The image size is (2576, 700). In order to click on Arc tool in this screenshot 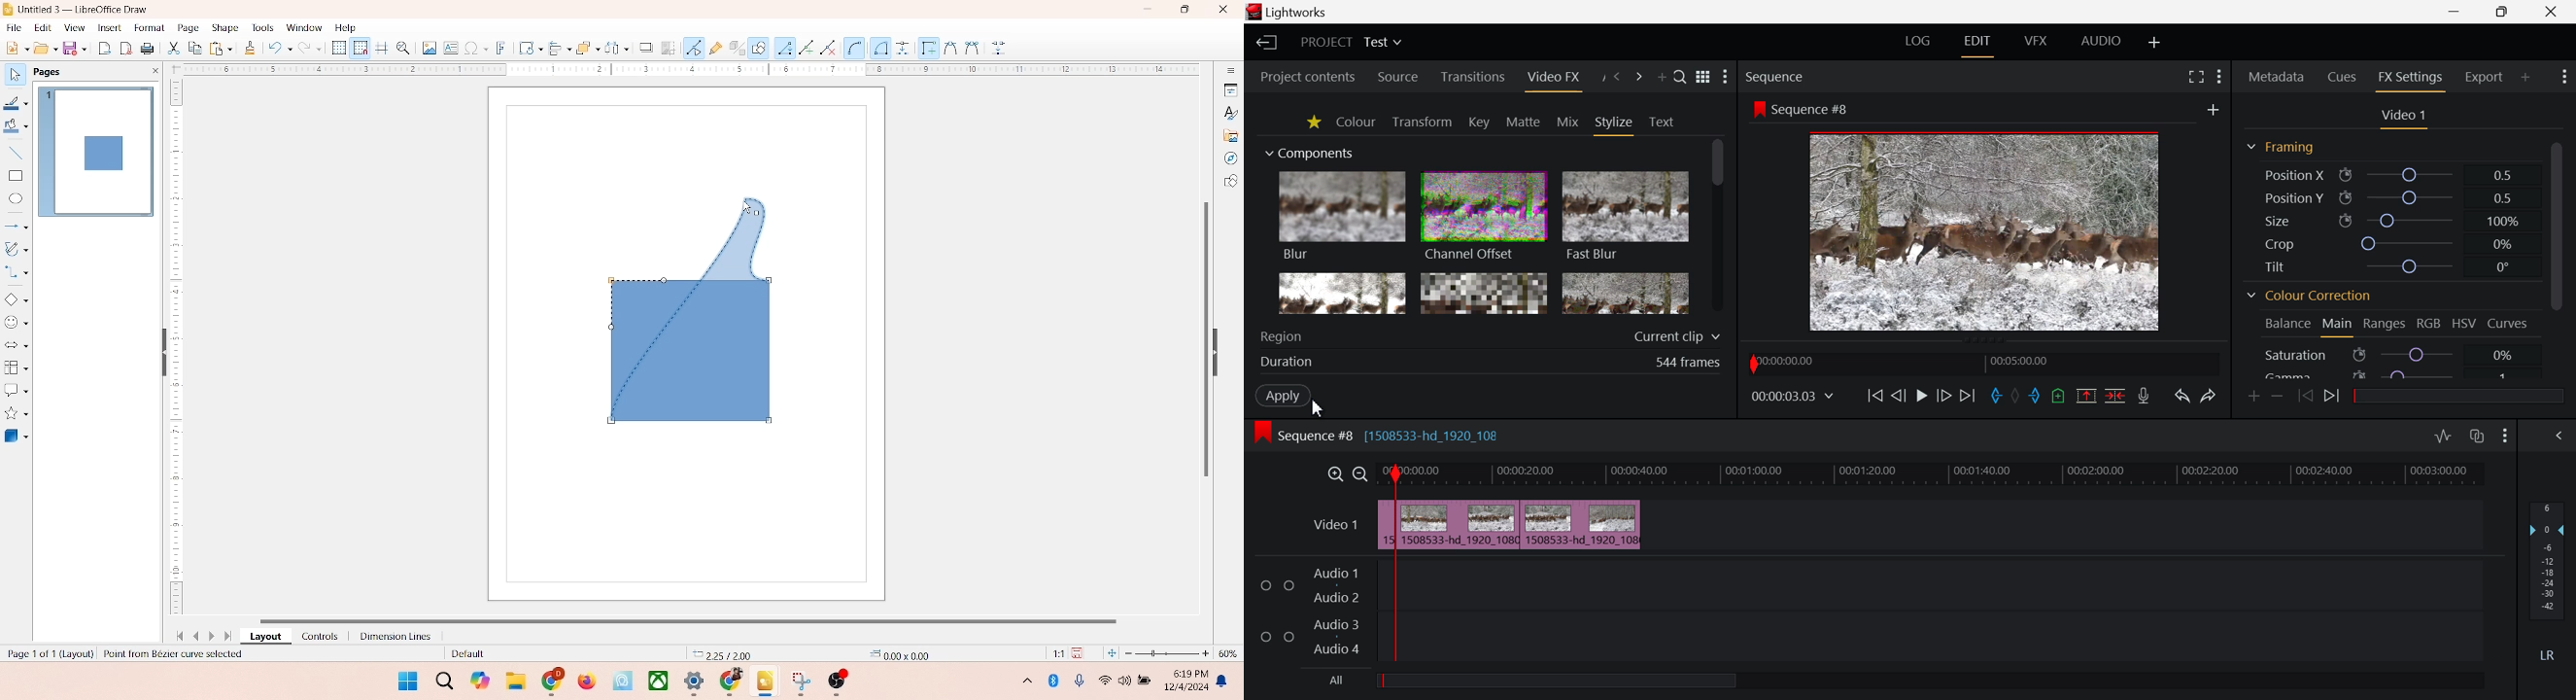, I will do `click(832, 48)`.